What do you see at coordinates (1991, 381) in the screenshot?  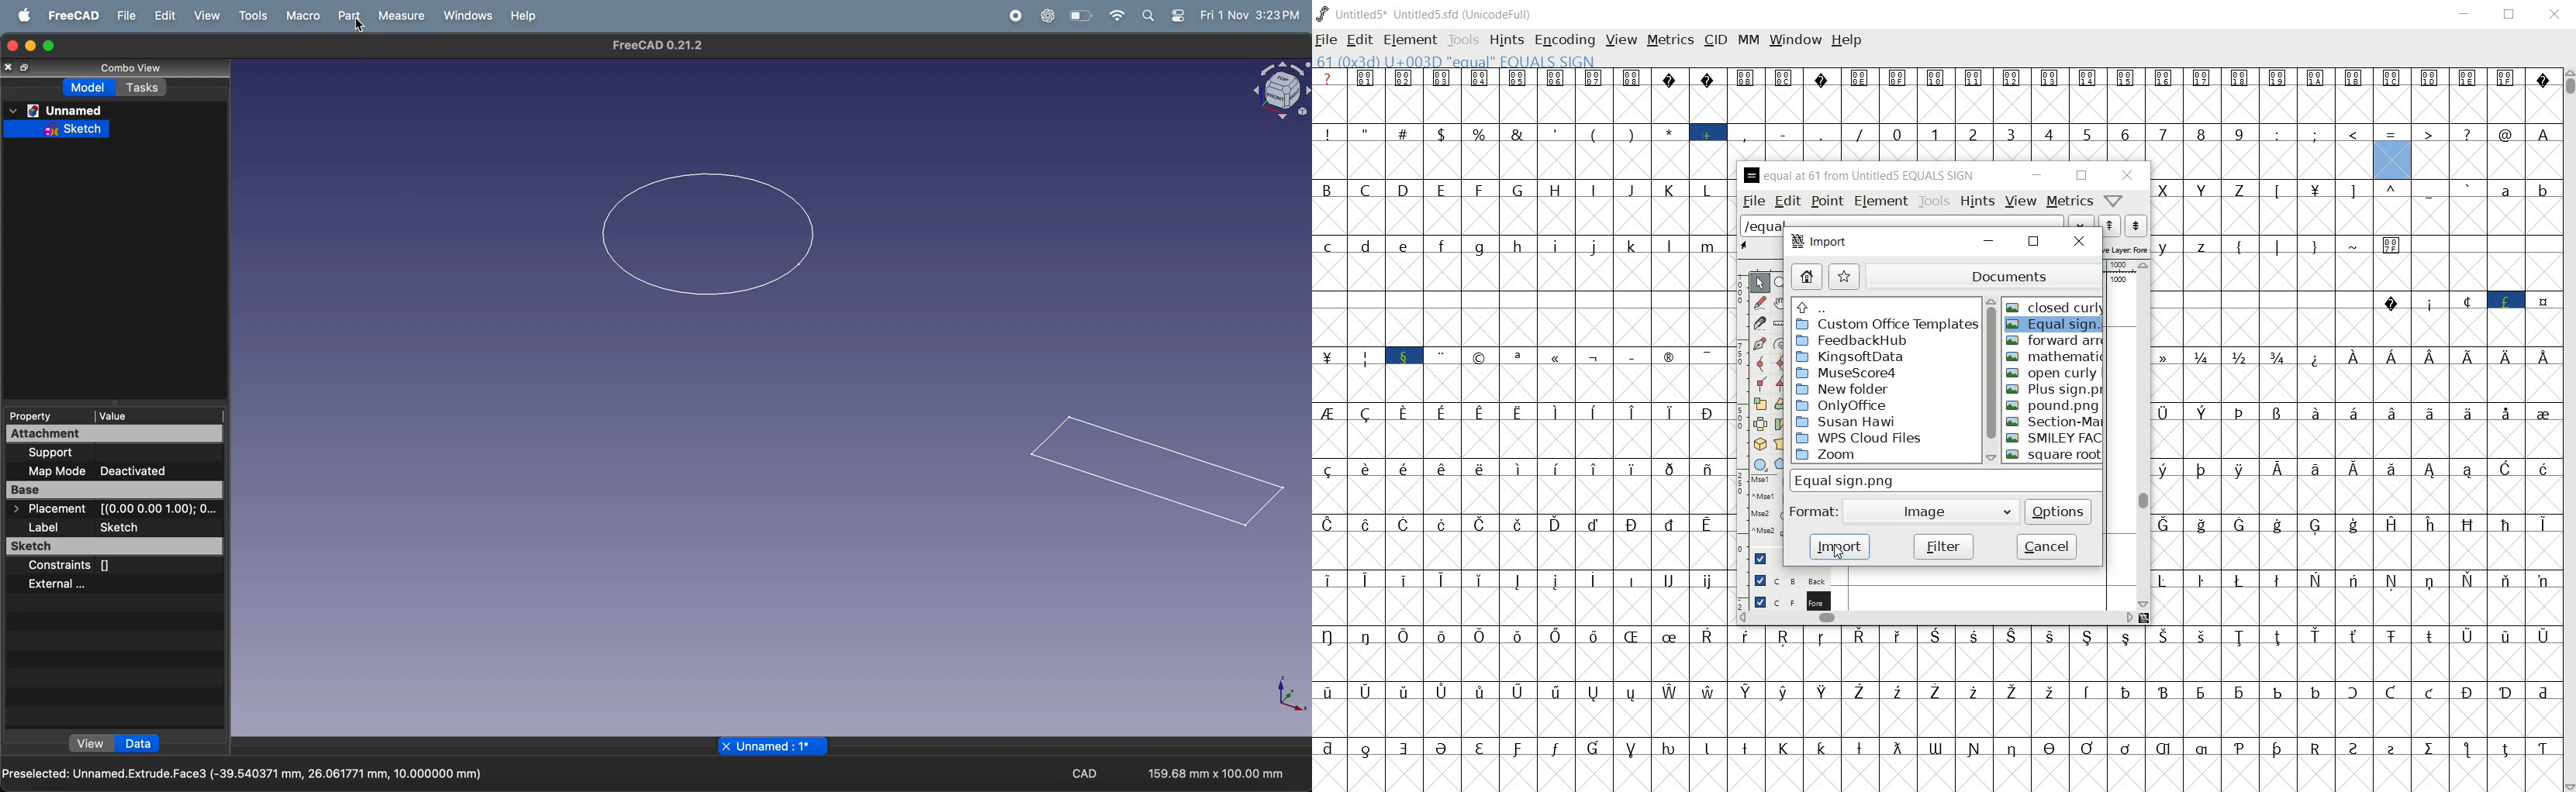 I see `` at bounding box center [1991, 381].